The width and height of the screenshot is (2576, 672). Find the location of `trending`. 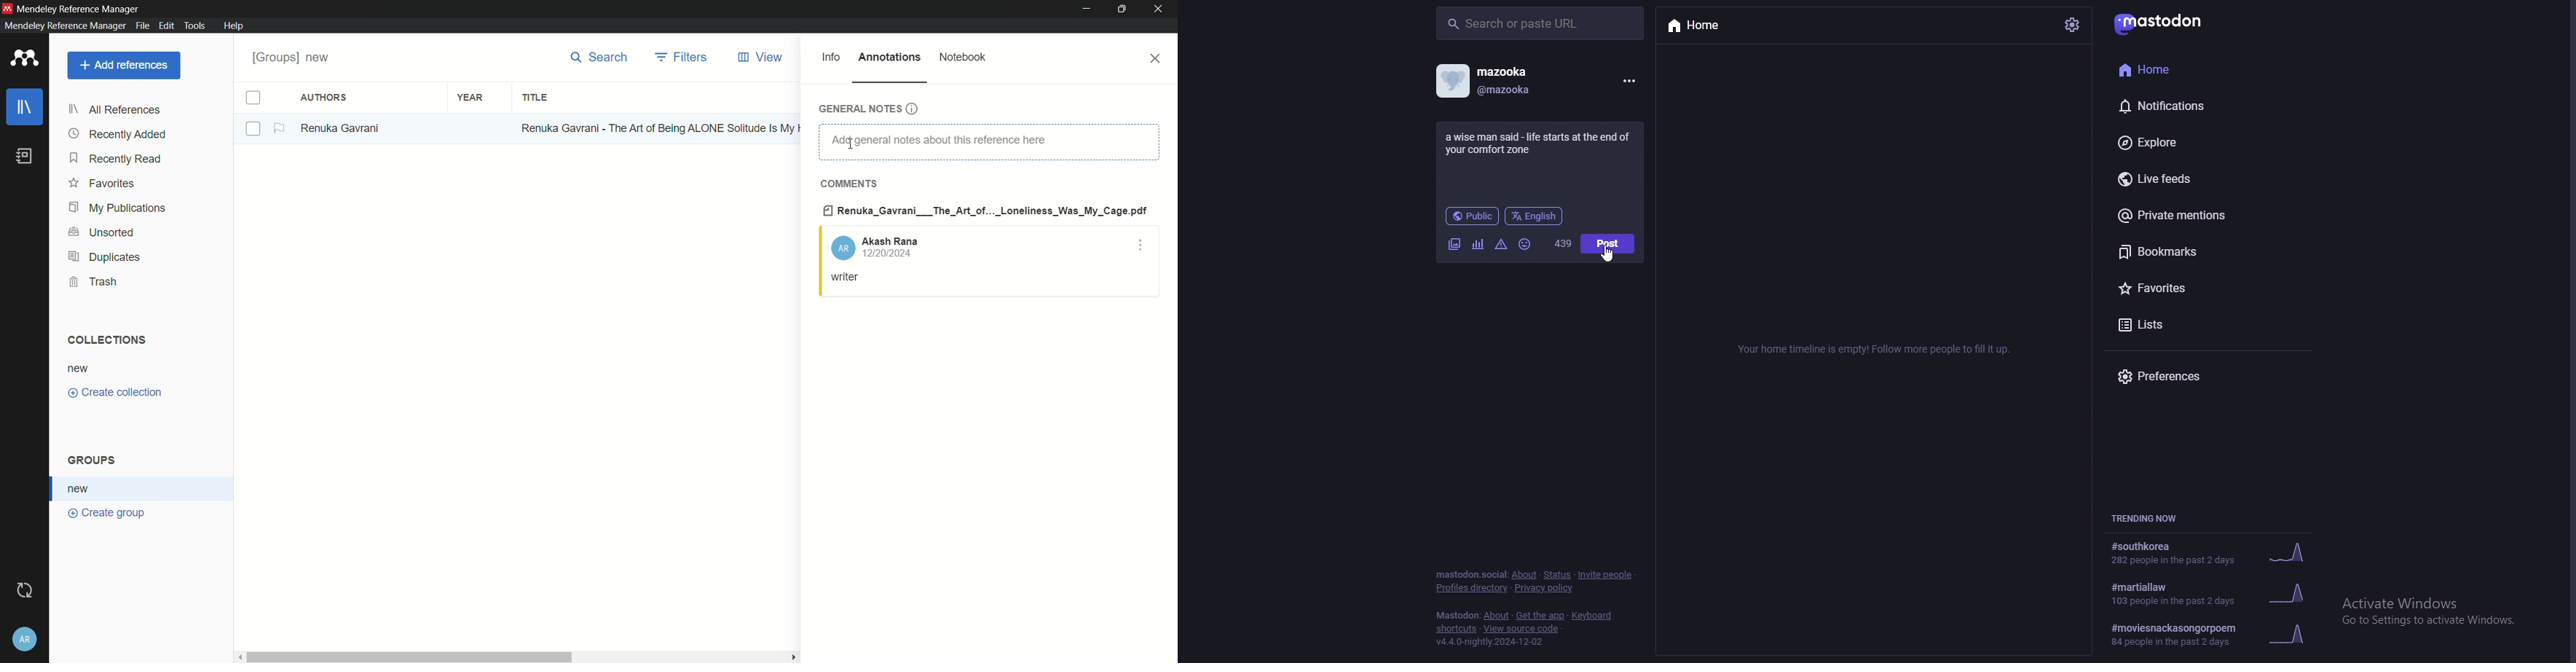

trending is located at coordinates (2210, 593).